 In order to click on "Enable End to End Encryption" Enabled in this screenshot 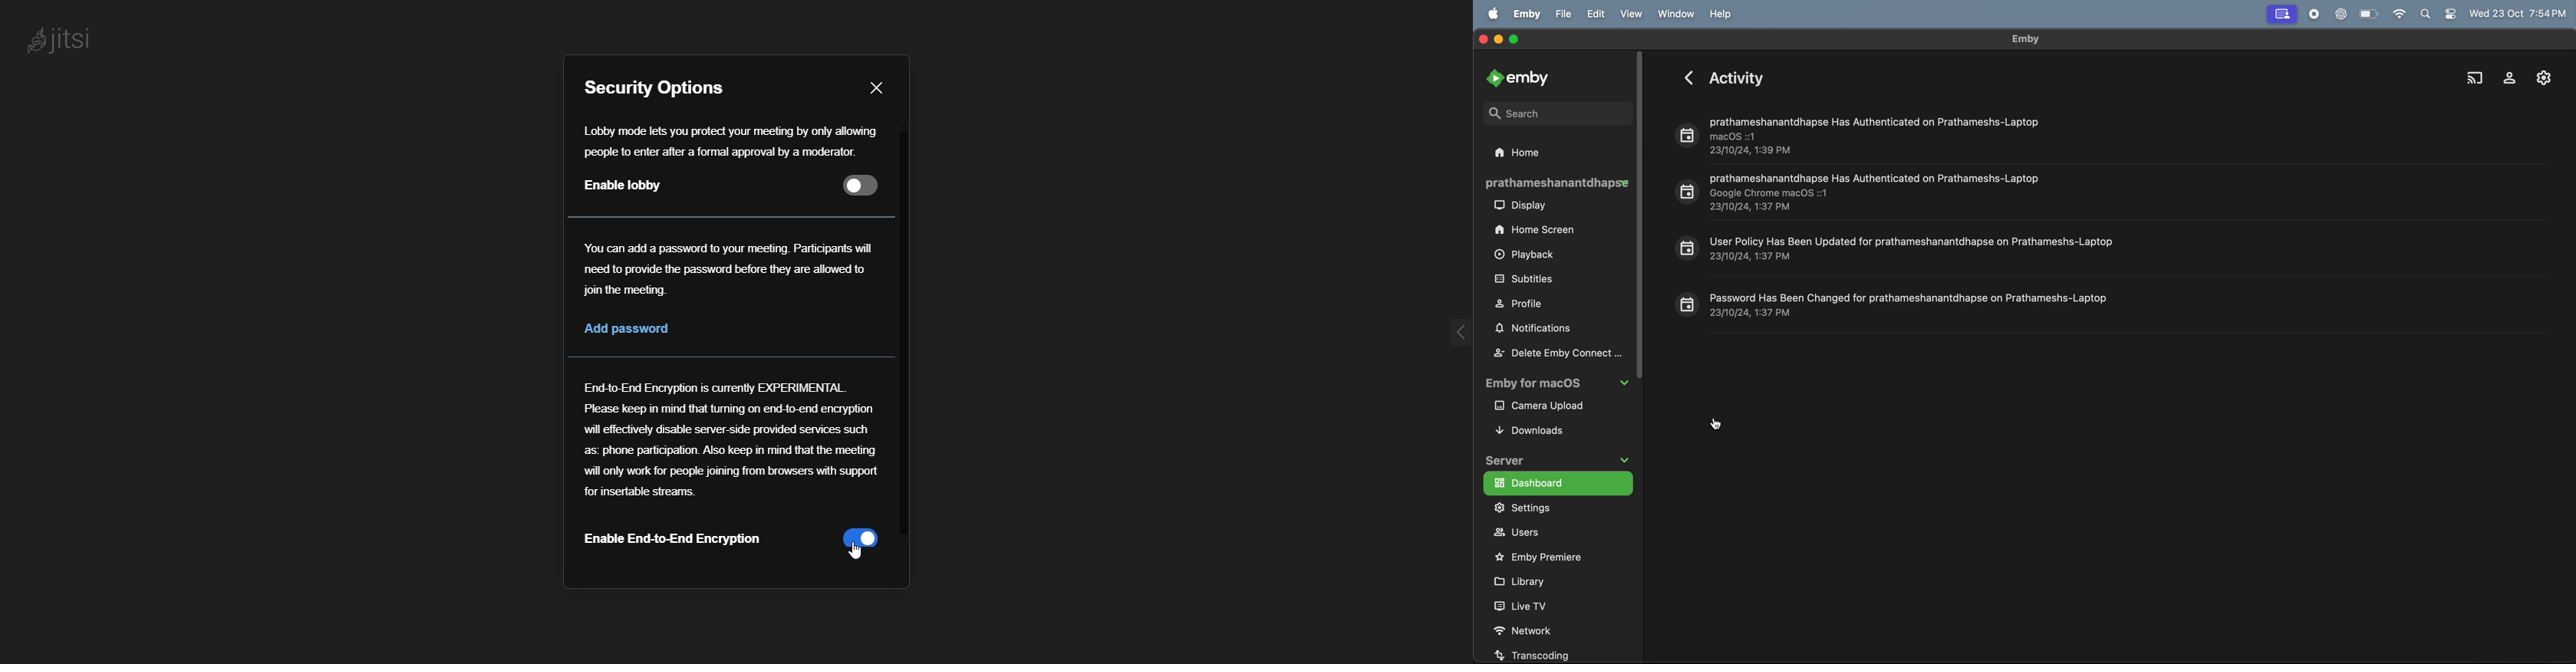, I will do `click(738, 544)`.